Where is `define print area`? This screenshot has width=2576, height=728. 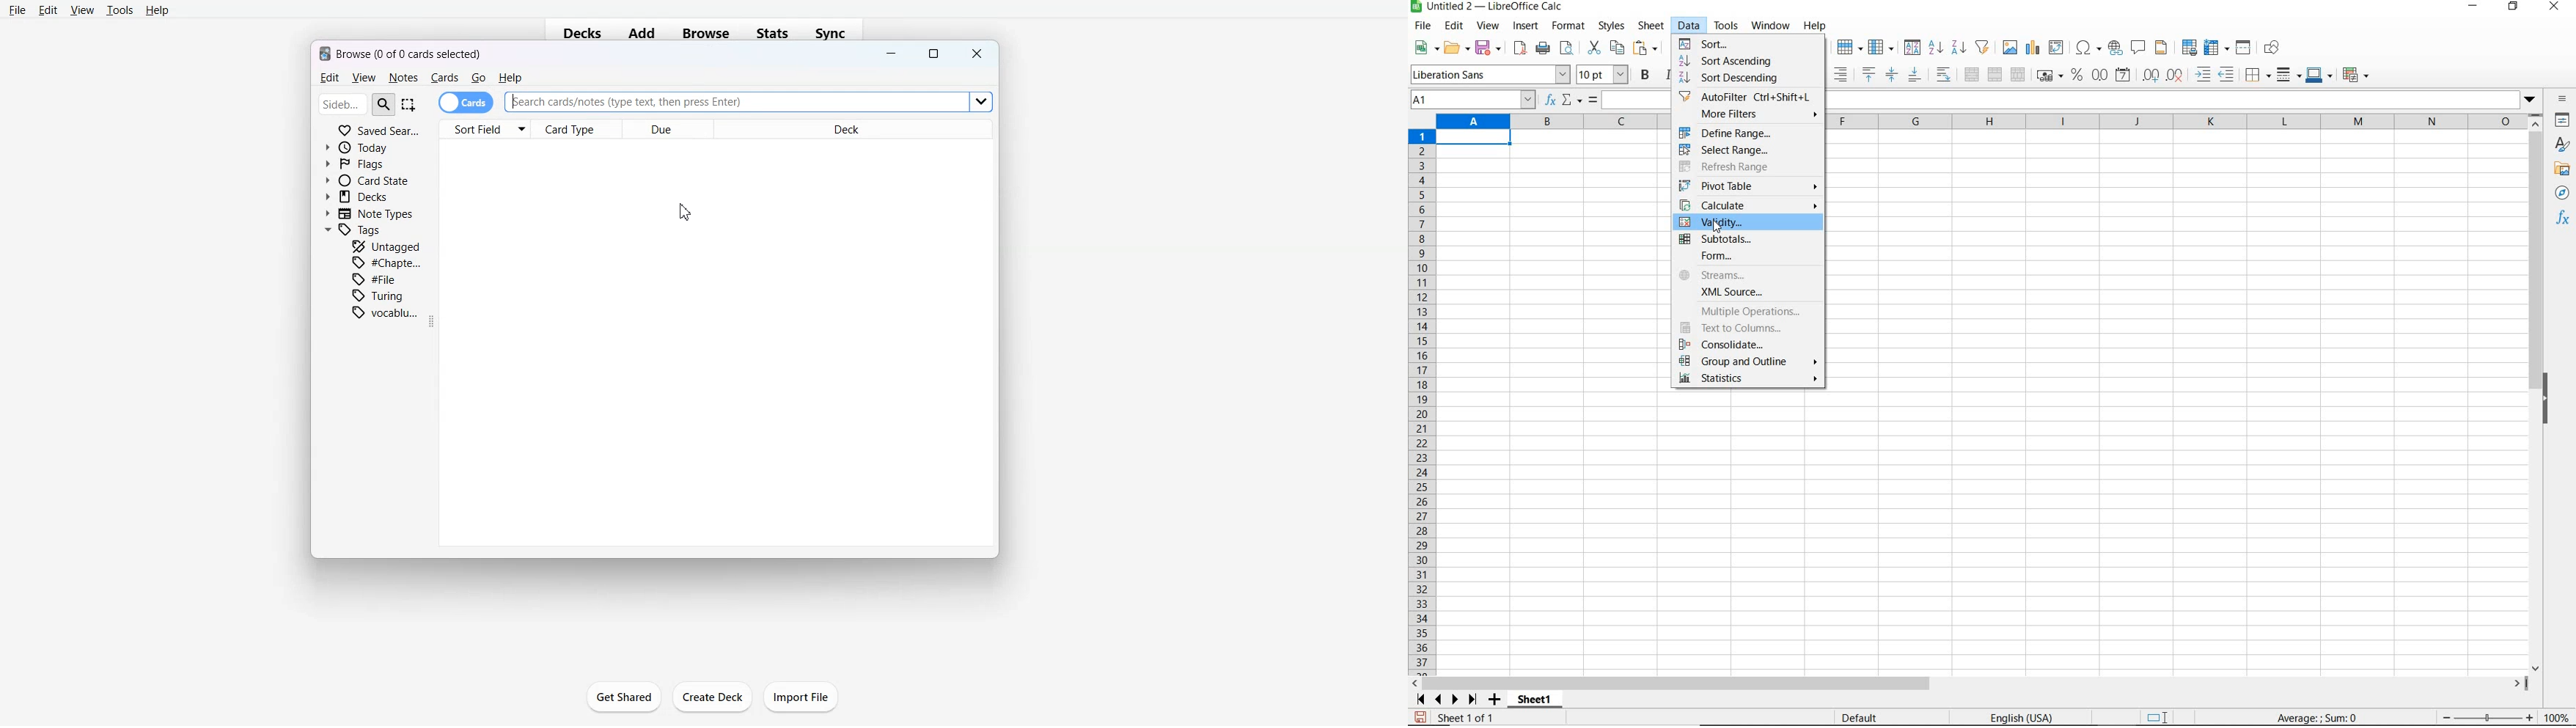 define print area is located at coordinates (2188, 48).